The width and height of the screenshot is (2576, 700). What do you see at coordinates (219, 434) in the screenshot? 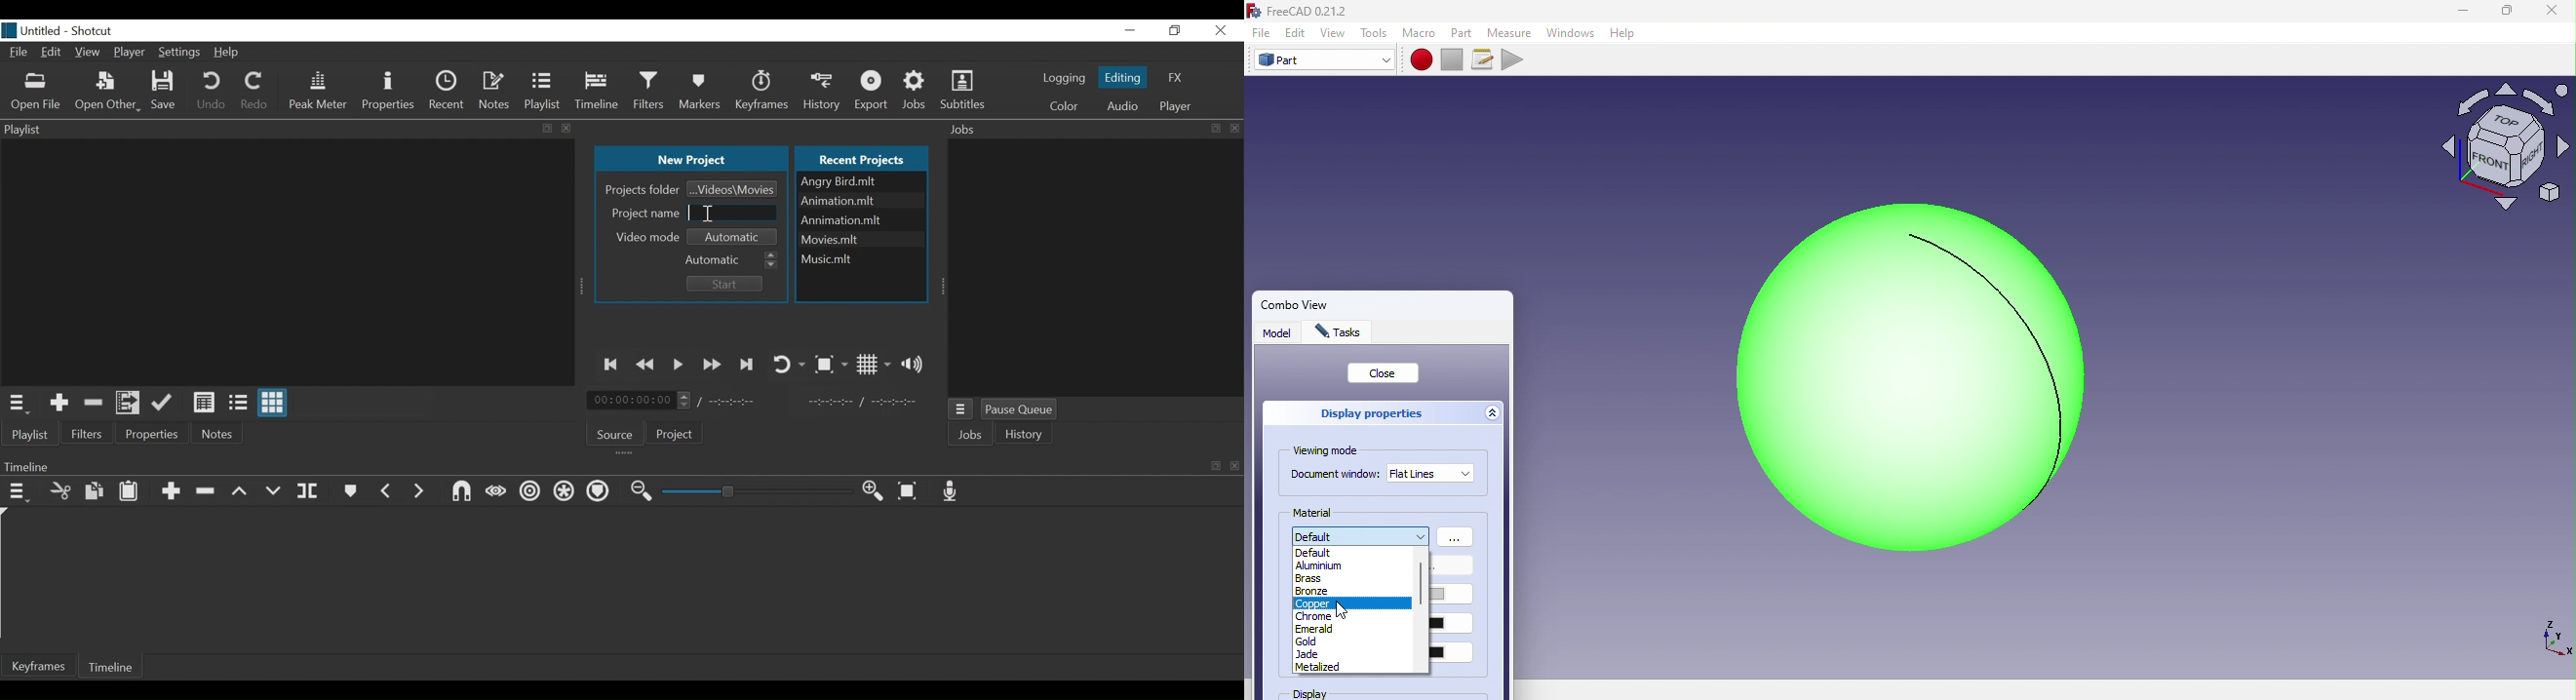
I see `Notes` at bounding box center [219, 434].